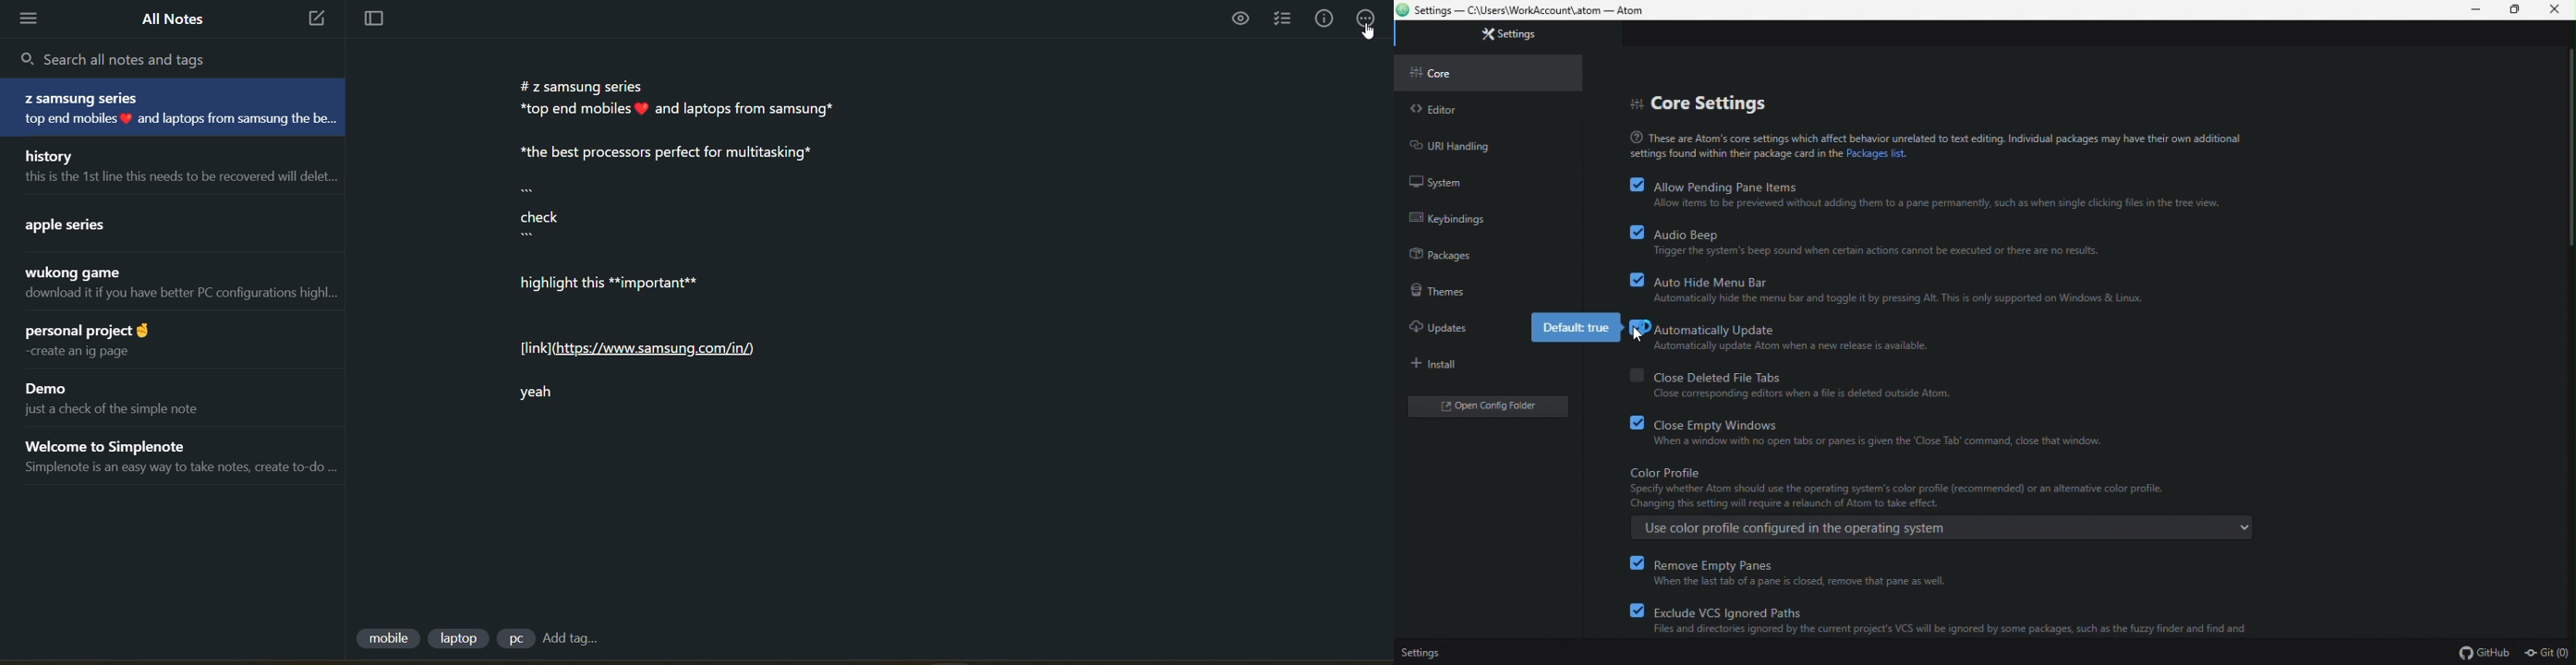  Describe the element at coordinates (1947, 619) in the screenshot. I see `Exclude VCS Ignored Paths` at that location.